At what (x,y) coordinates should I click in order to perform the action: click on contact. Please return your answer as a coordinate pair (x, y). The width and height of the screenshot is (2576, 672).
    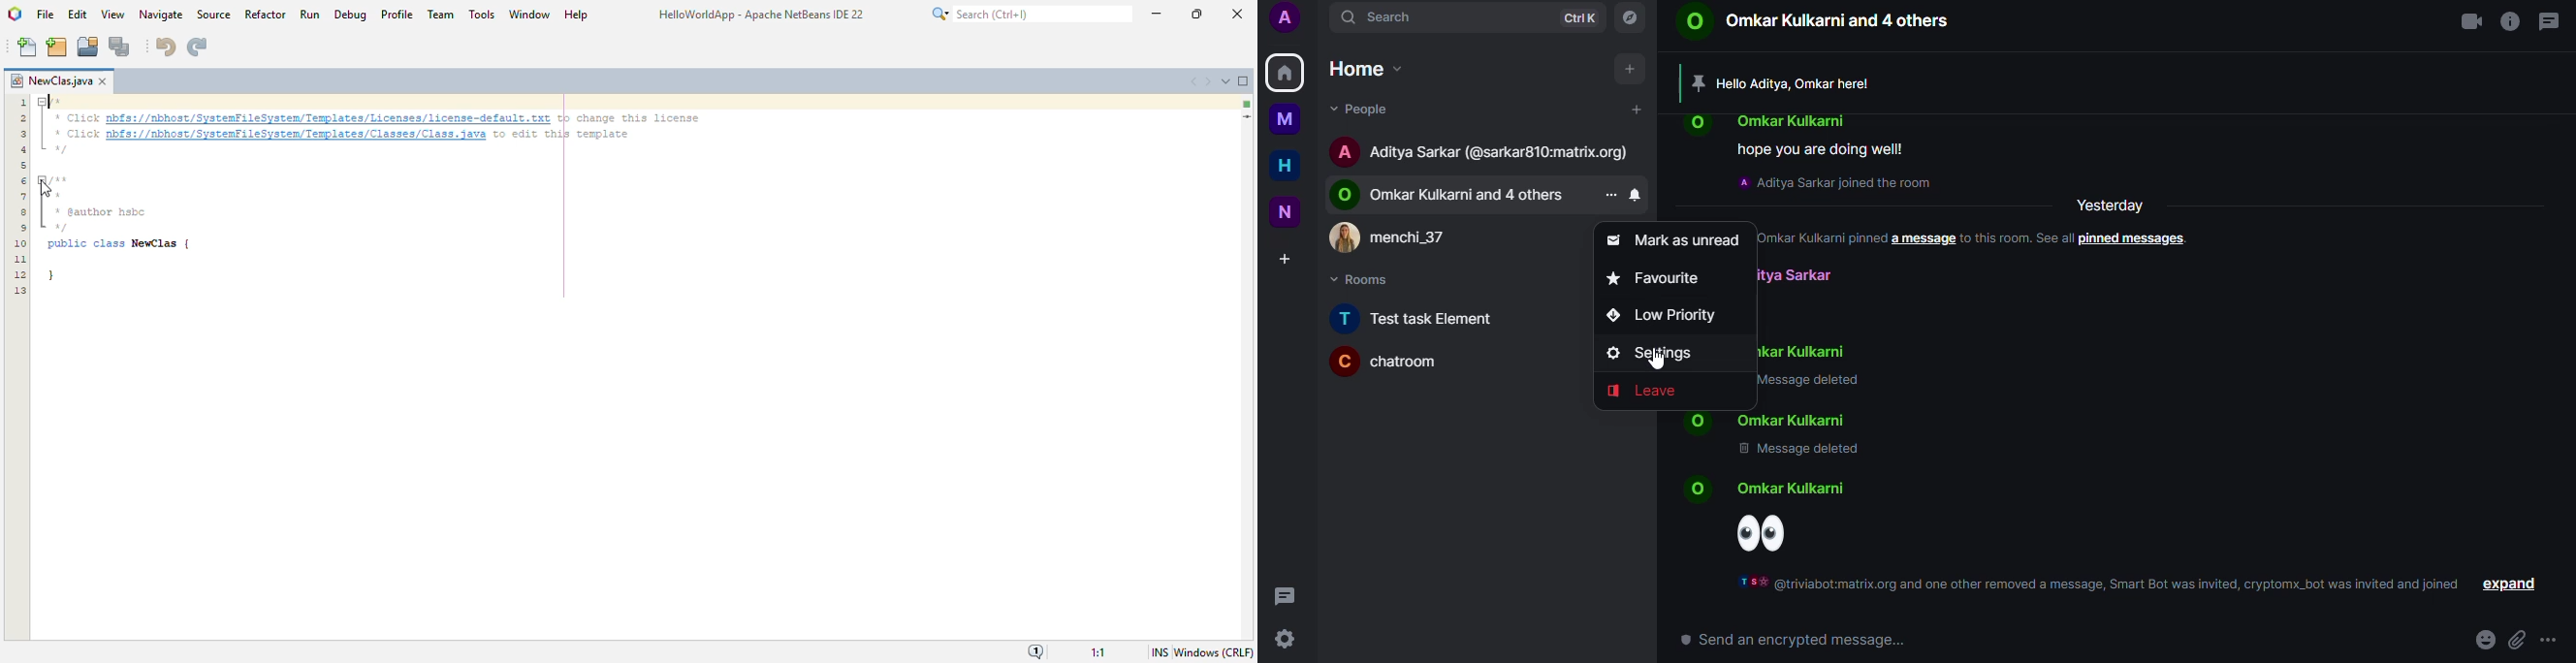
    Looking at the image, I should click on (1799, 275).